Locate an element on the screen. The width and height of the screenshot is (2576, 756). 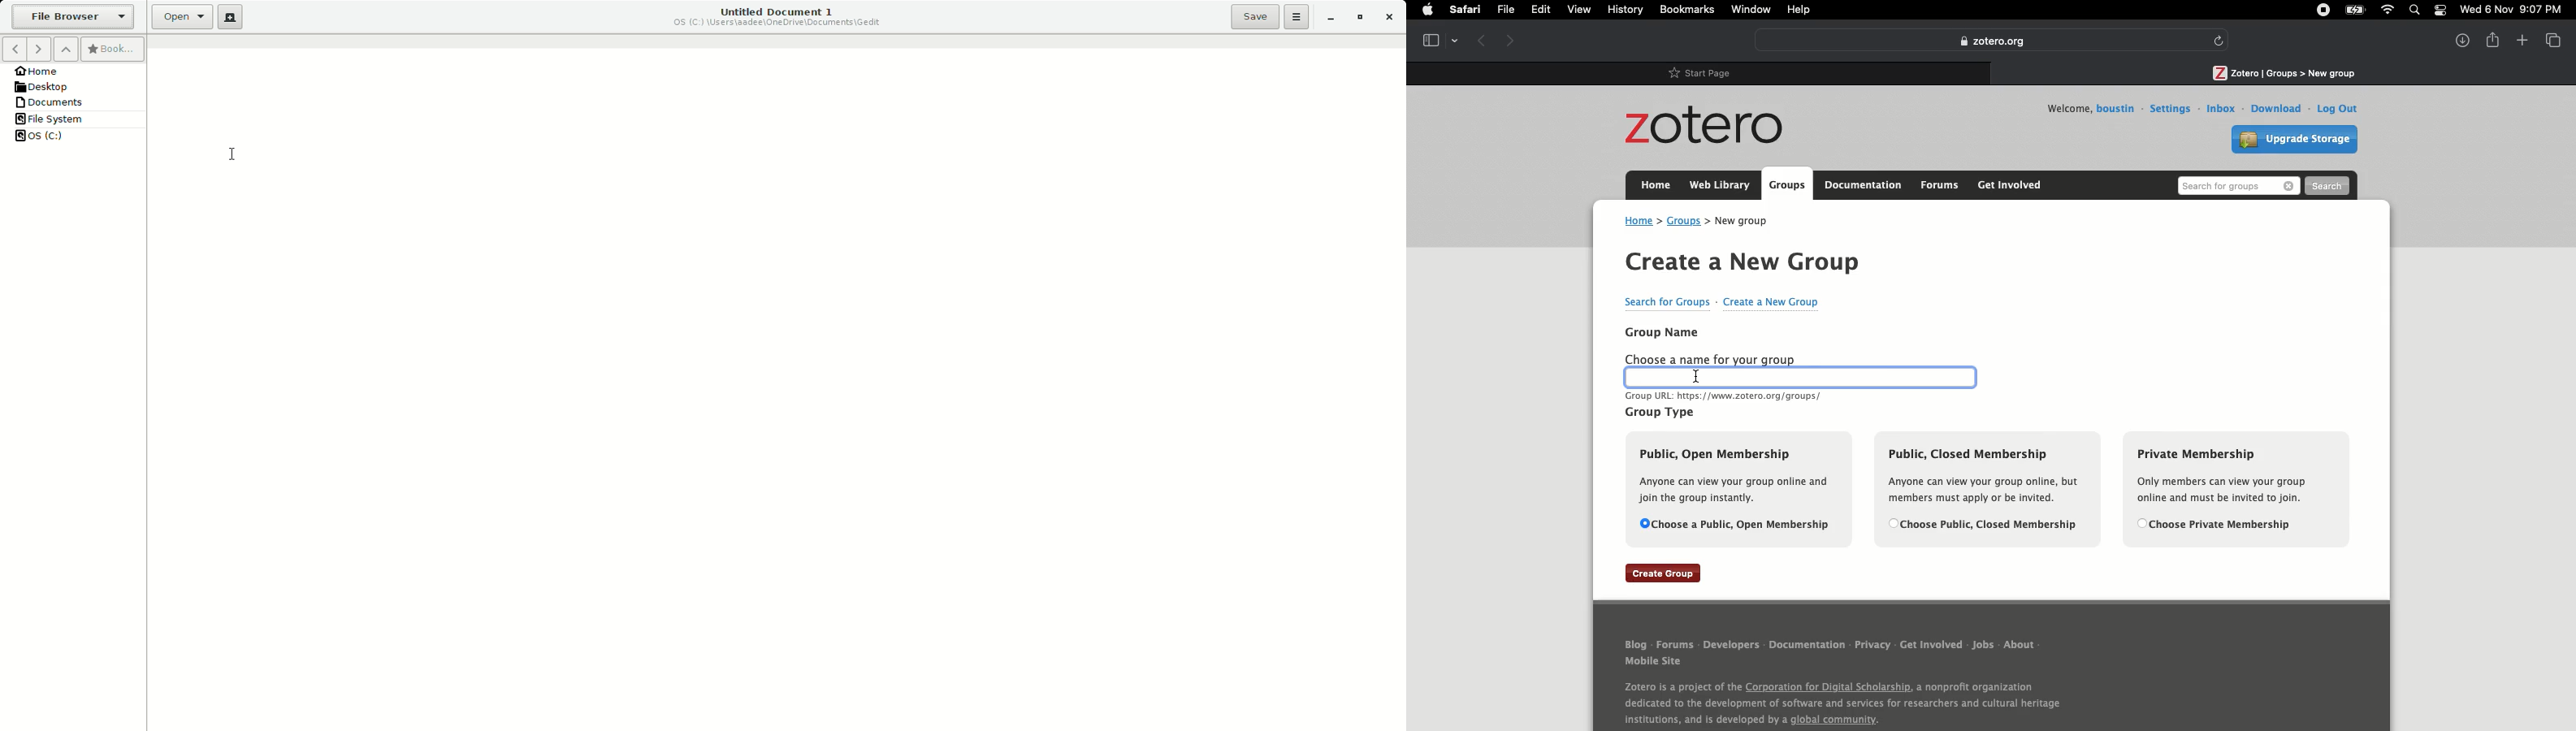
 URL text is located at coordinates (1725, 396).